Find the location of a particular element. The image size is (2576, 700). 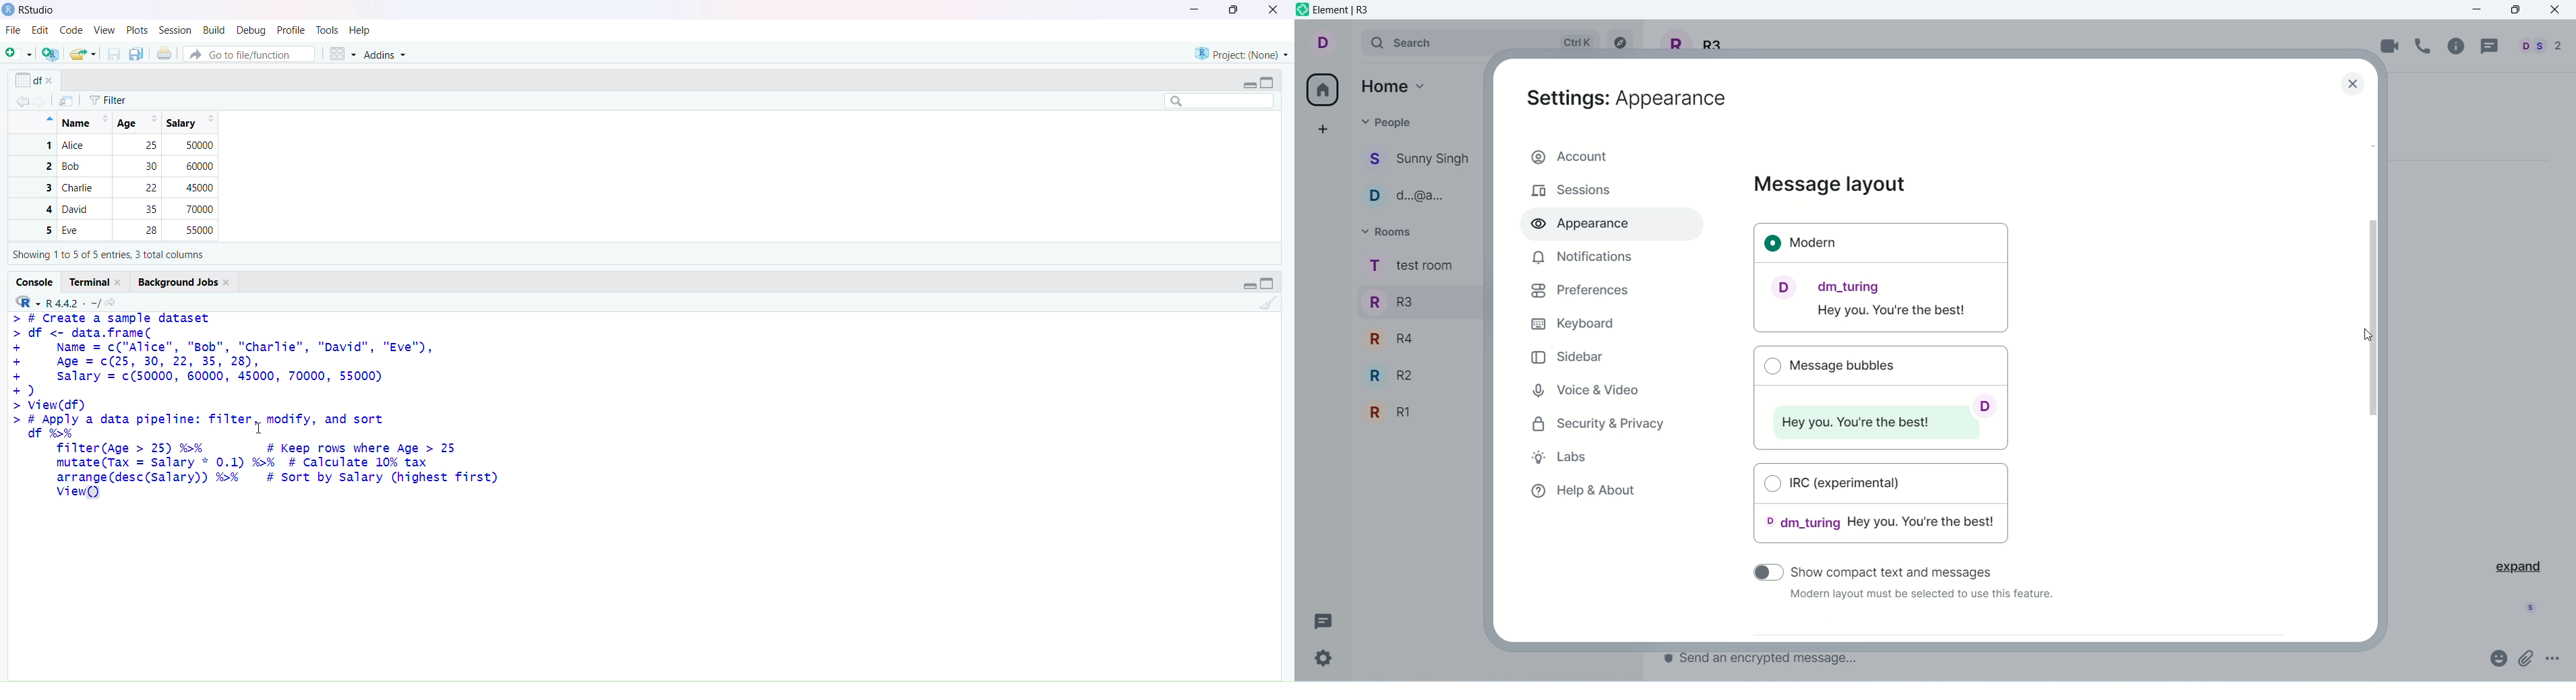

tools is located at coordinates (328, 29).